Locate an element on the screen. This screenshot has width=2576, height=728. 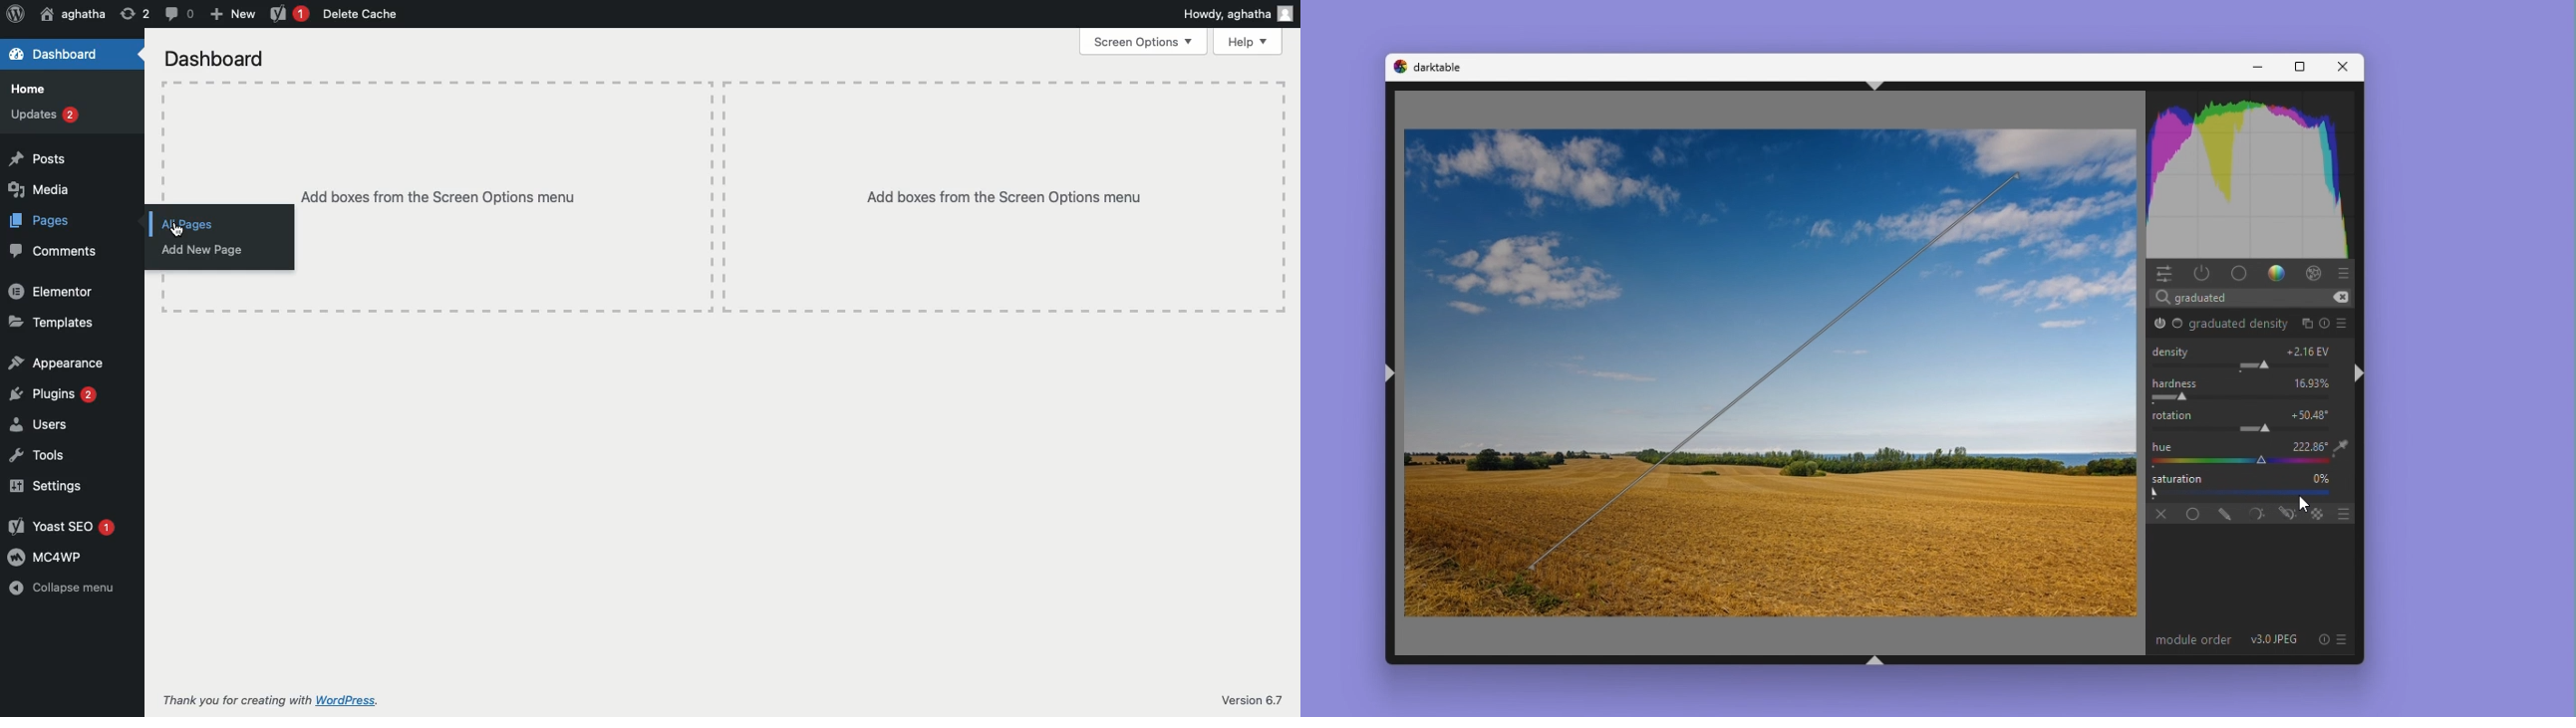
Screen options is located at coordinates (1146, 42).